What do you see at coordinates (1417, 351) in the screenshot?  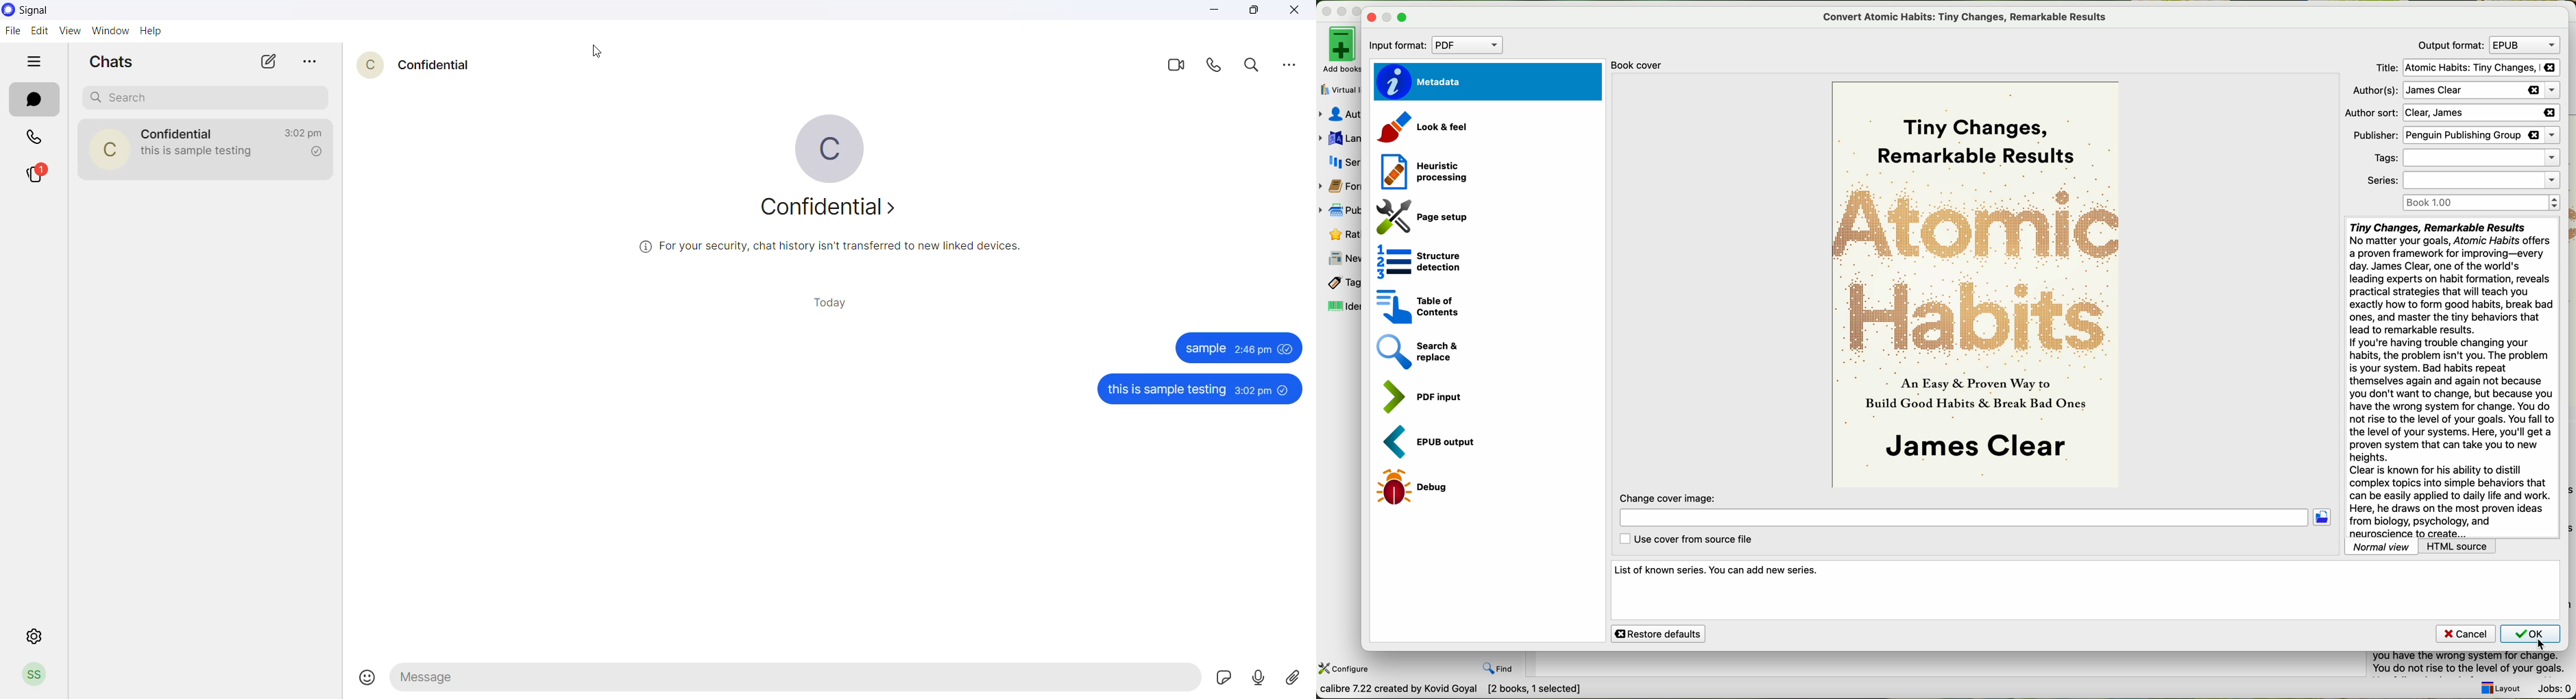 I see `search and replace` at bounding box center [1417, 351].